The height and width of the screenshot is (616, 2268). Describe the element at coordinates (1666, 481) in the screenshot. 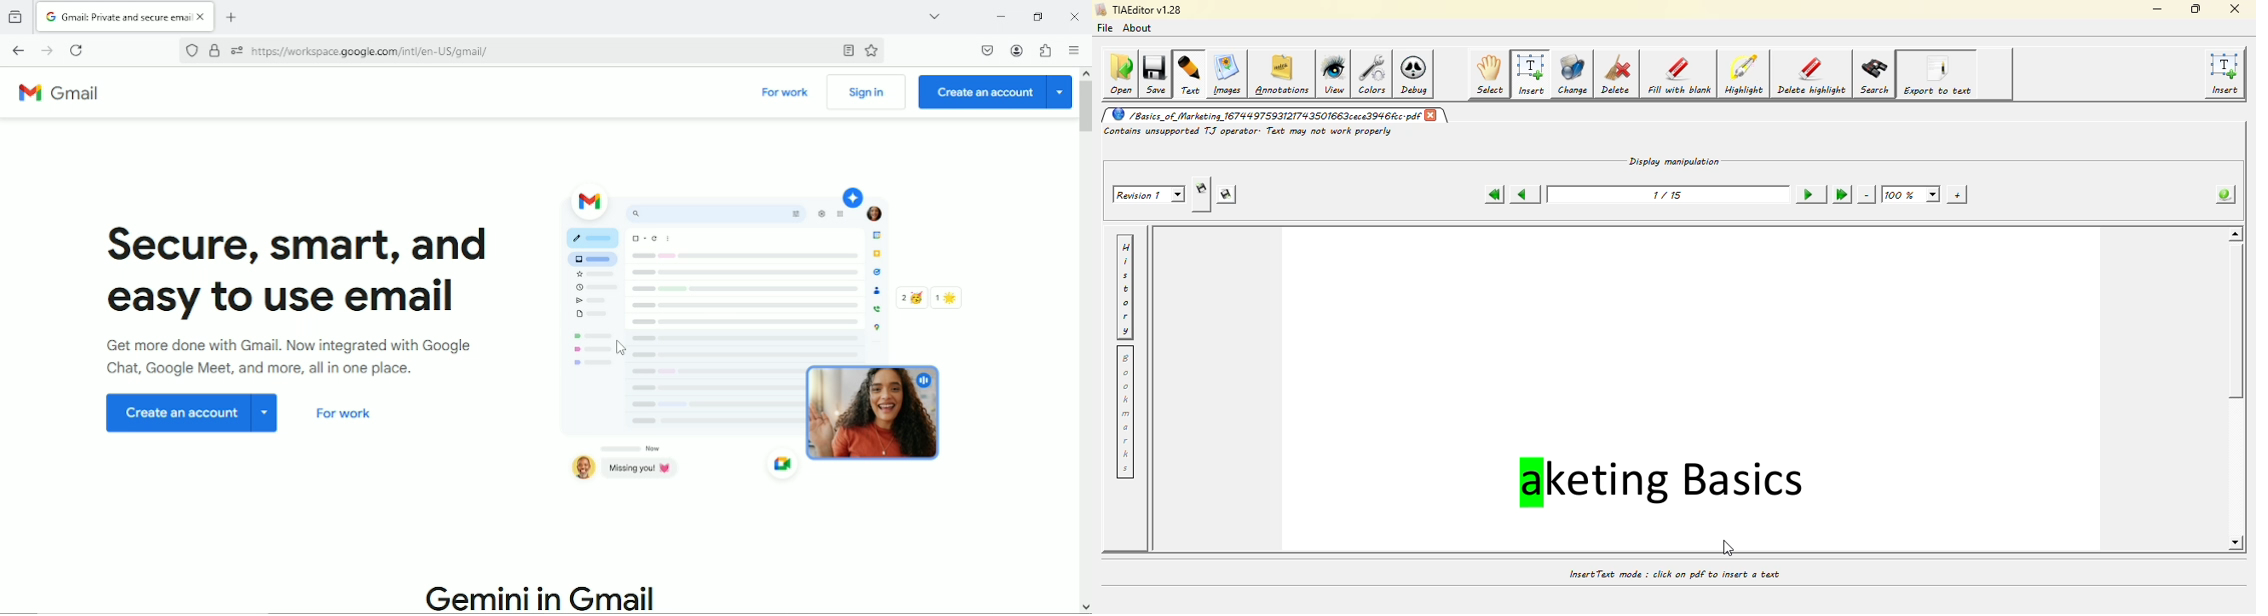

I see `aketing Basics` at that location.